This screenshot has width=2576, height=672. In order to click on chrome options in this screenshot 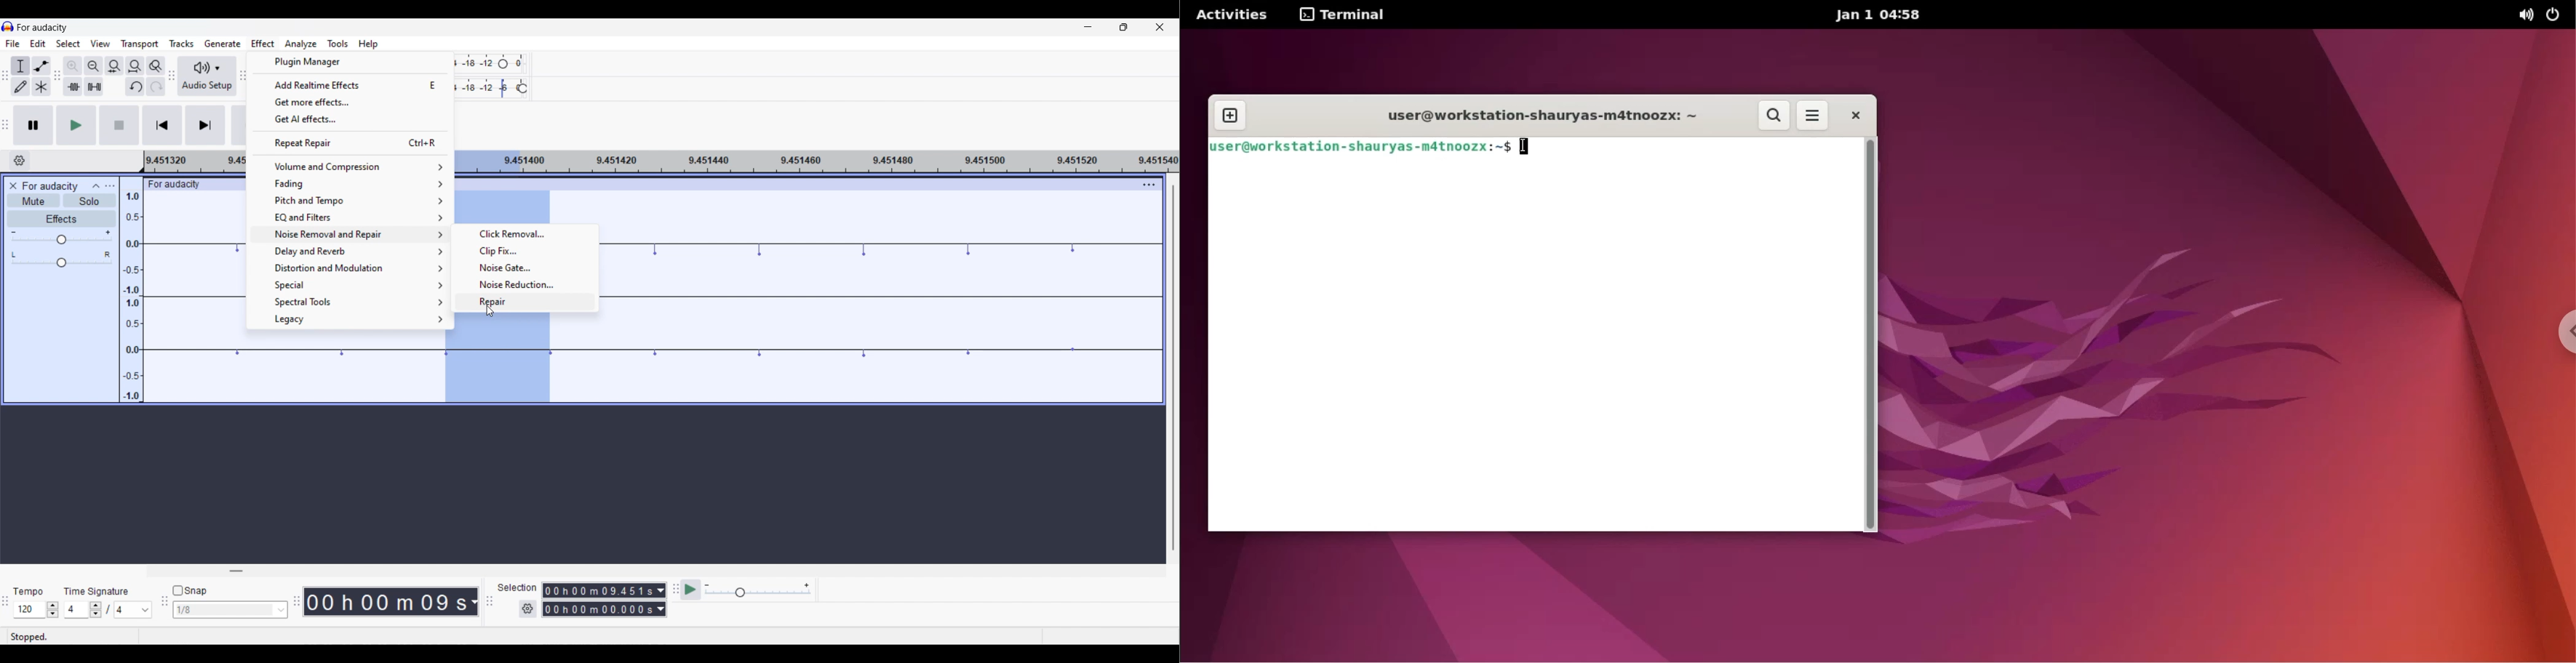, I will do `click(2551, 336)`.